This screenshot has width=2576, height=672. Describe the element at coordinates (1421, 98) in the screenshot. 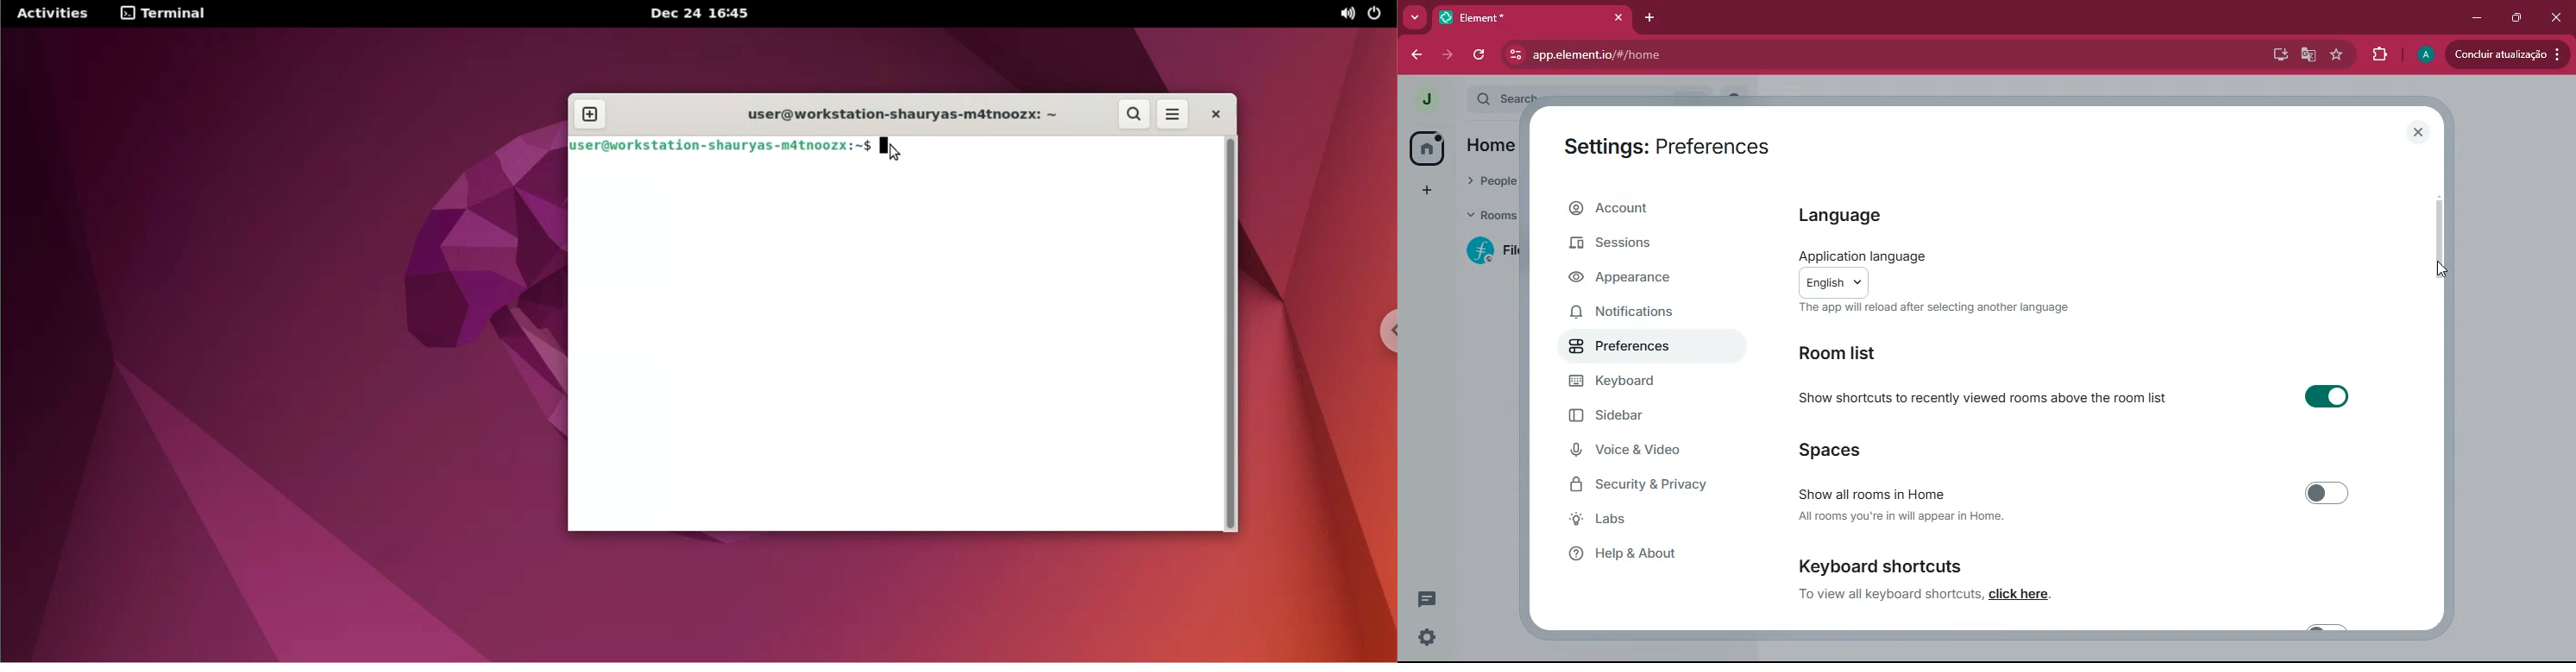

I see `profile picture` at that location.